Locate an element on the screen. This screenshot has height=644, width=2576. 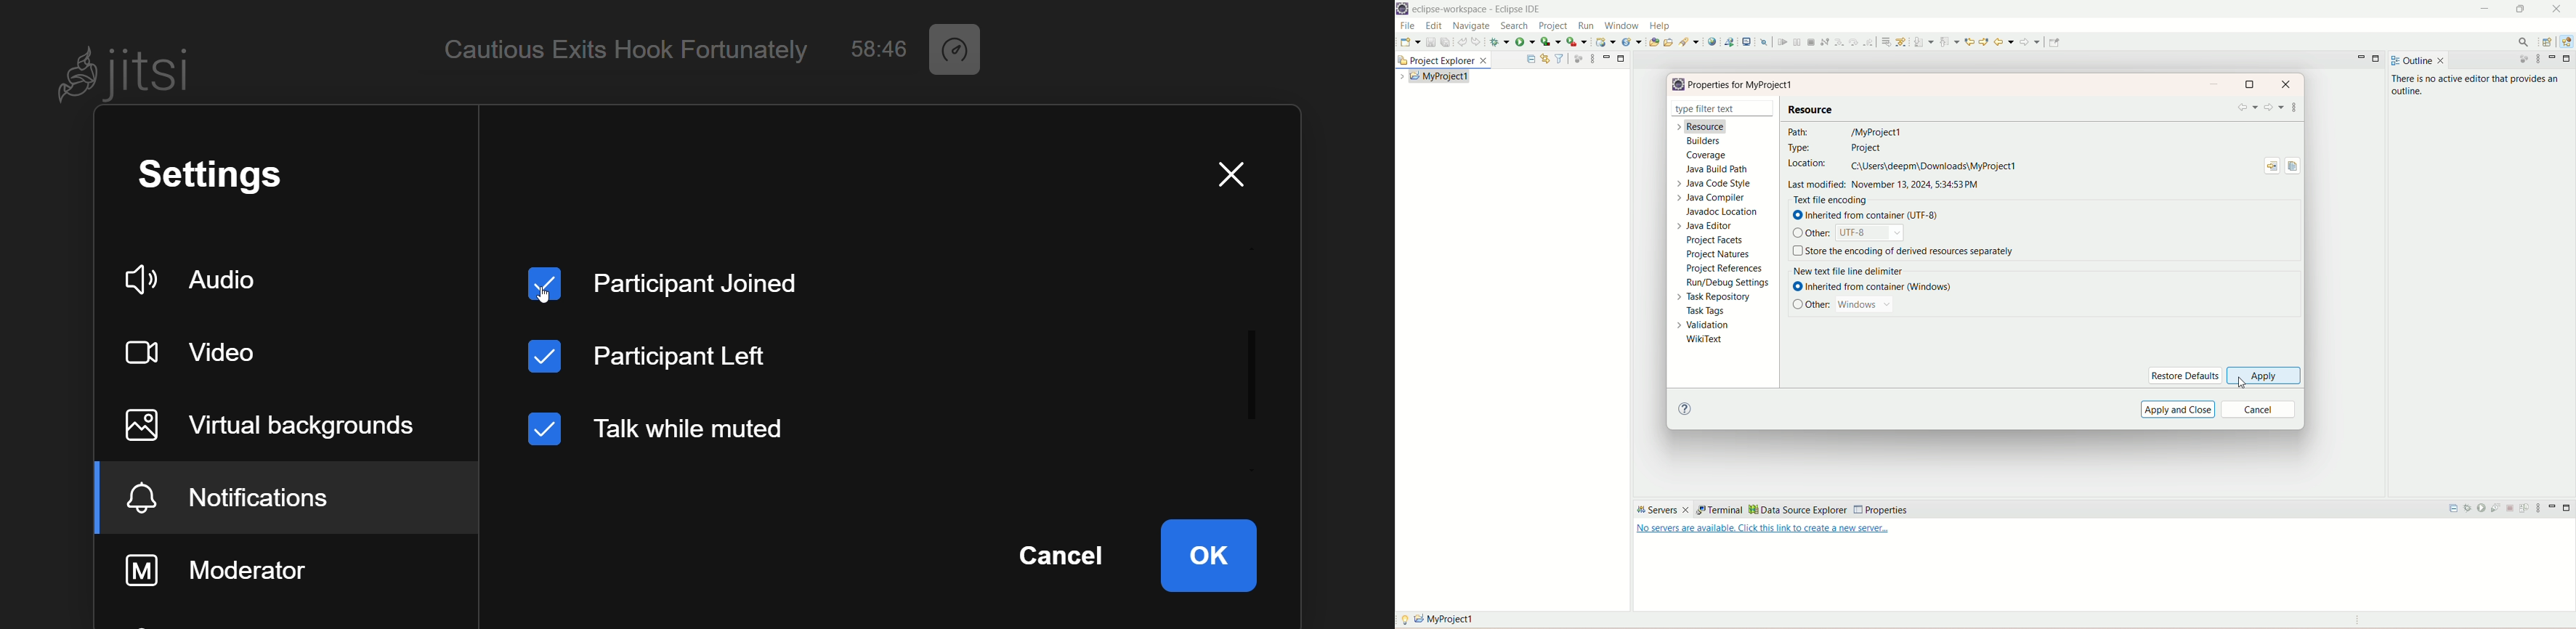
last modified is located at coordinates (1887, 185).